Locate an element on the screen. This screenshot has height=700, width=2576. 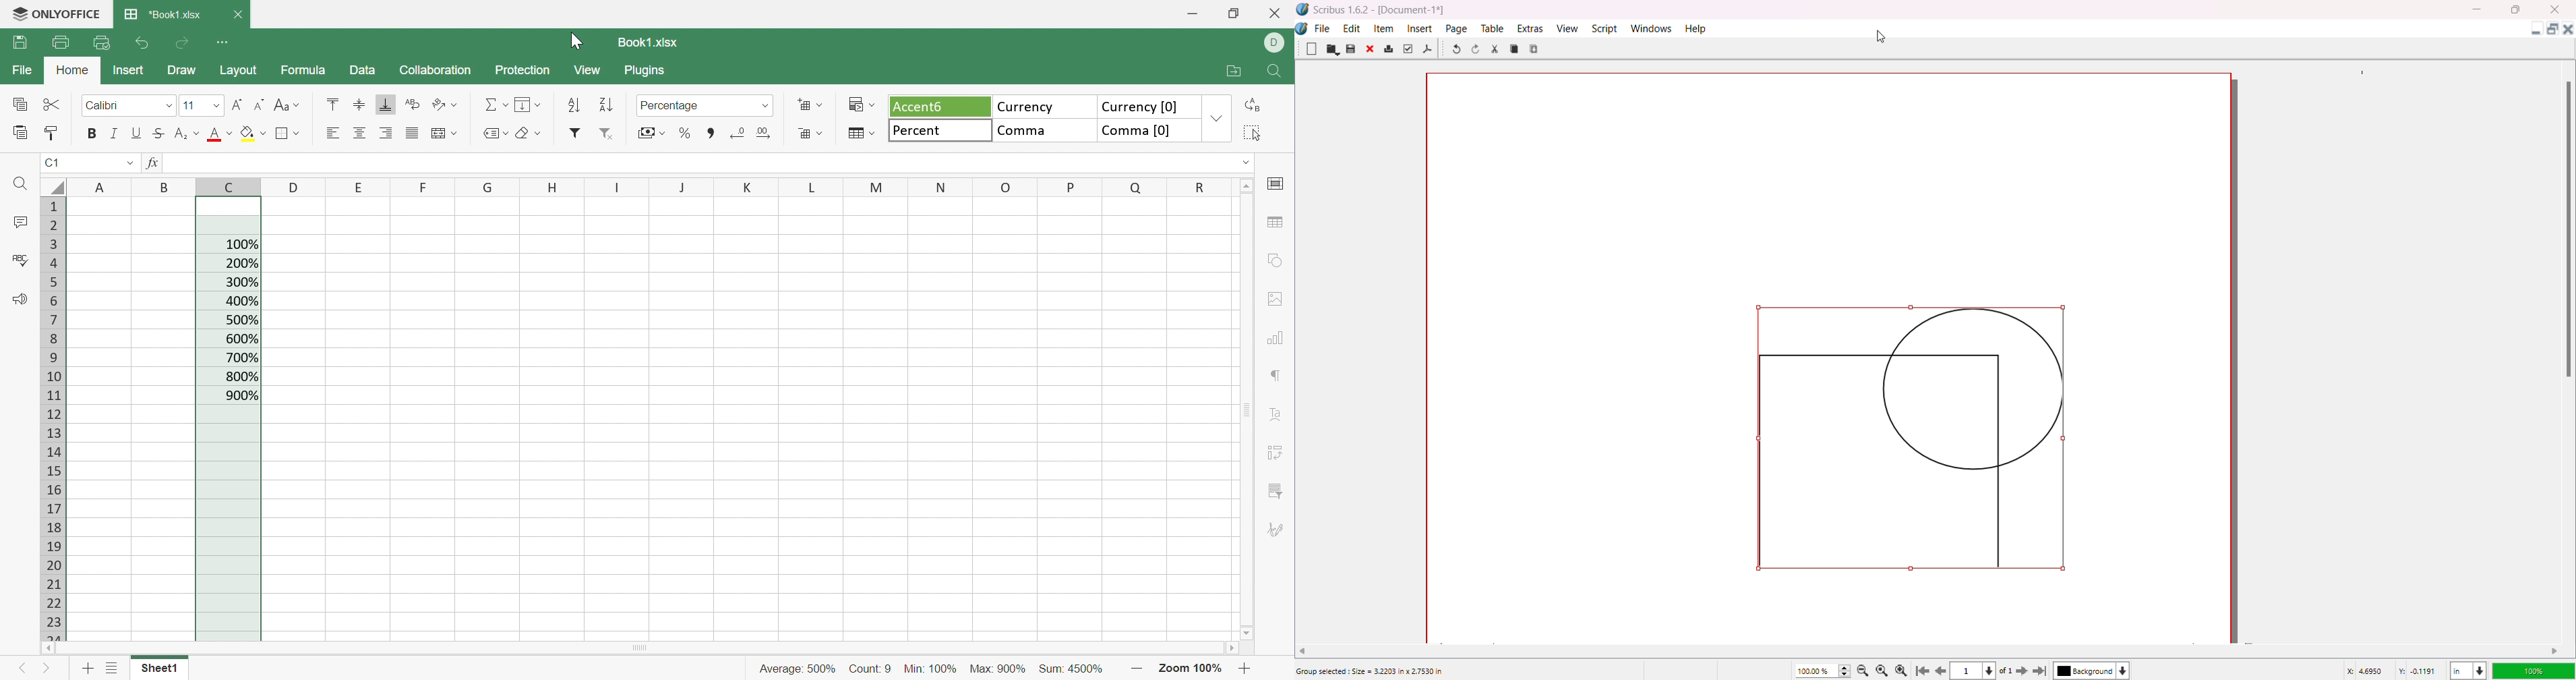
Script is located at coordinates (1606, 27).